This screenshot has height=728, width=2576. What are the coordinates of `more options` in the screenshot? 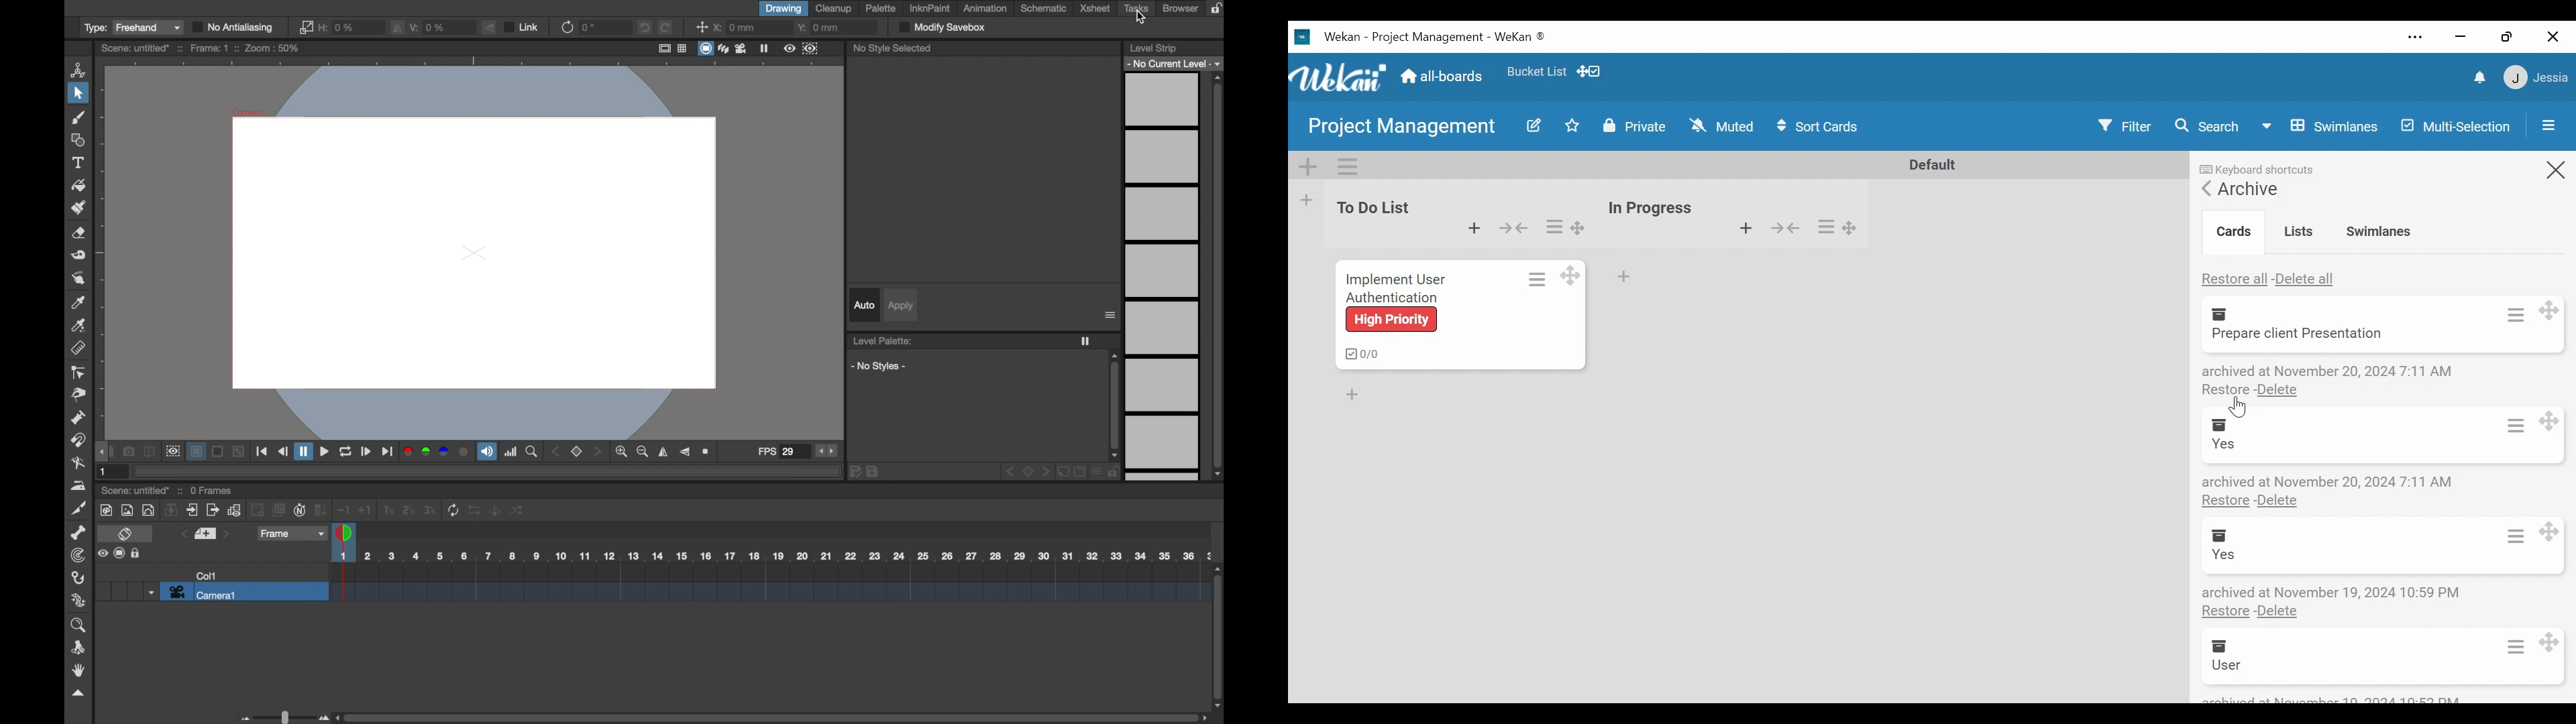 It's located at (985, 473).